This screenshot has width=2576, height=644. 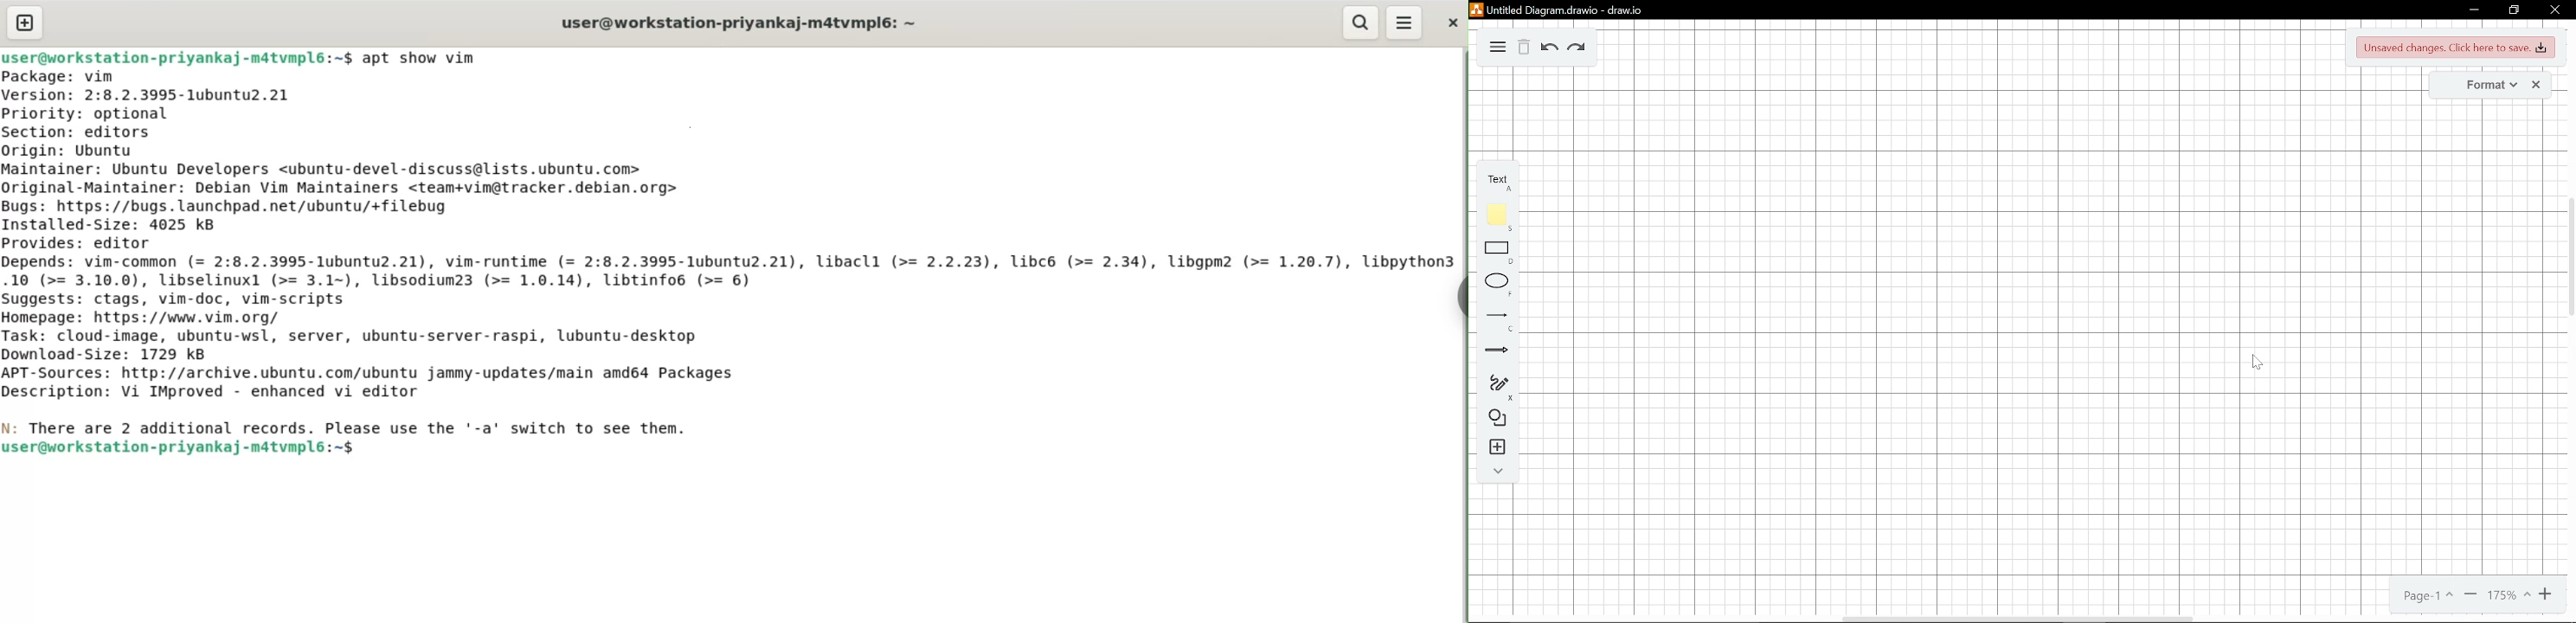 What do you see at coordinates (2480, 84) in the screenshot?
I see `Format` at bounding box center [2480, 84].